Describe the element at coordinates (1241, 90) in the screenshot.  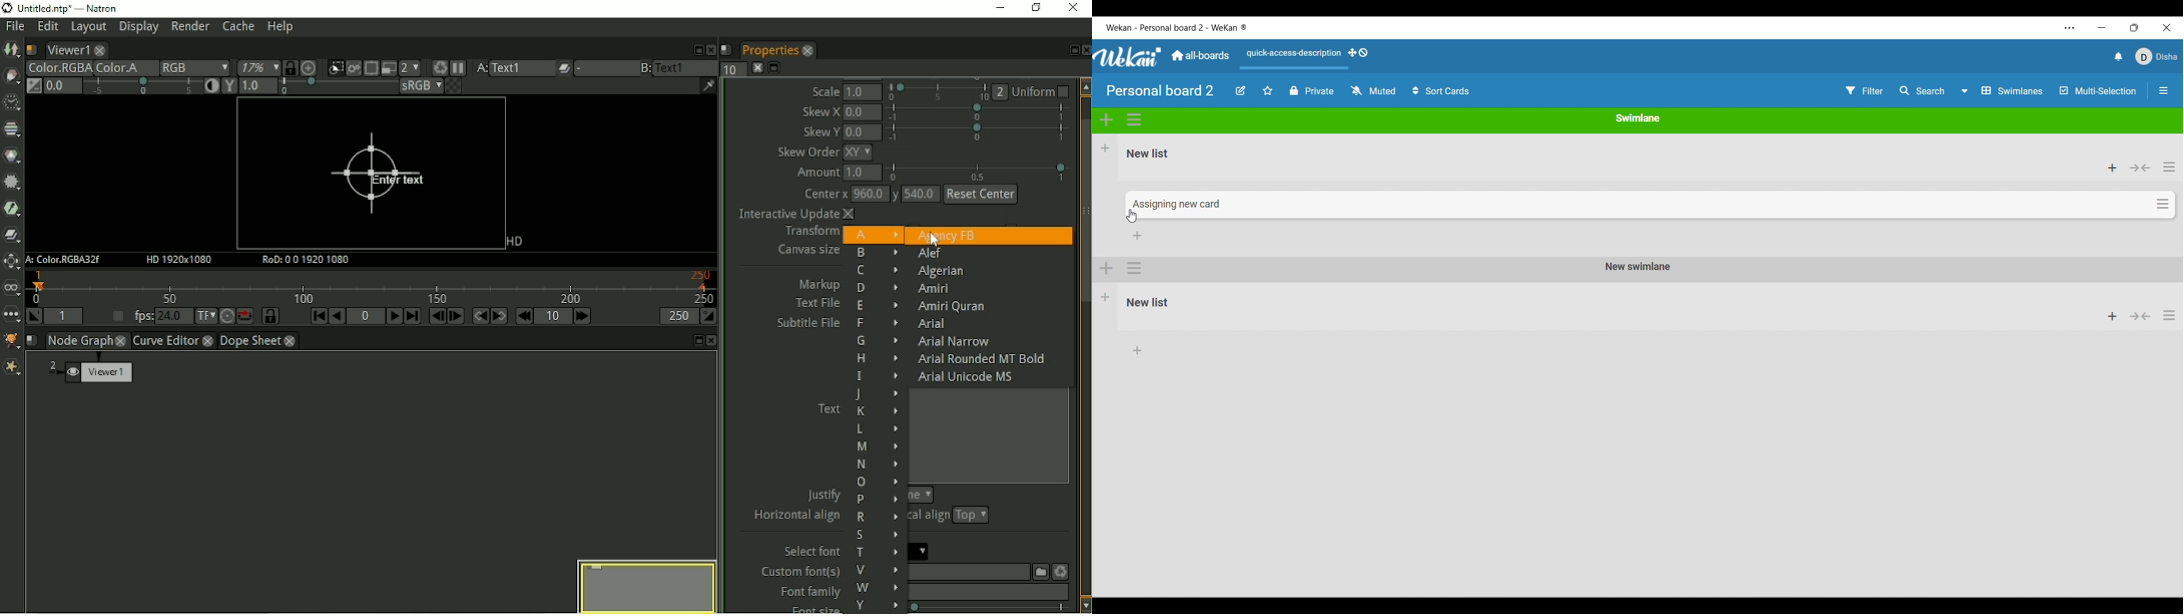
I see `Edit` at that location.